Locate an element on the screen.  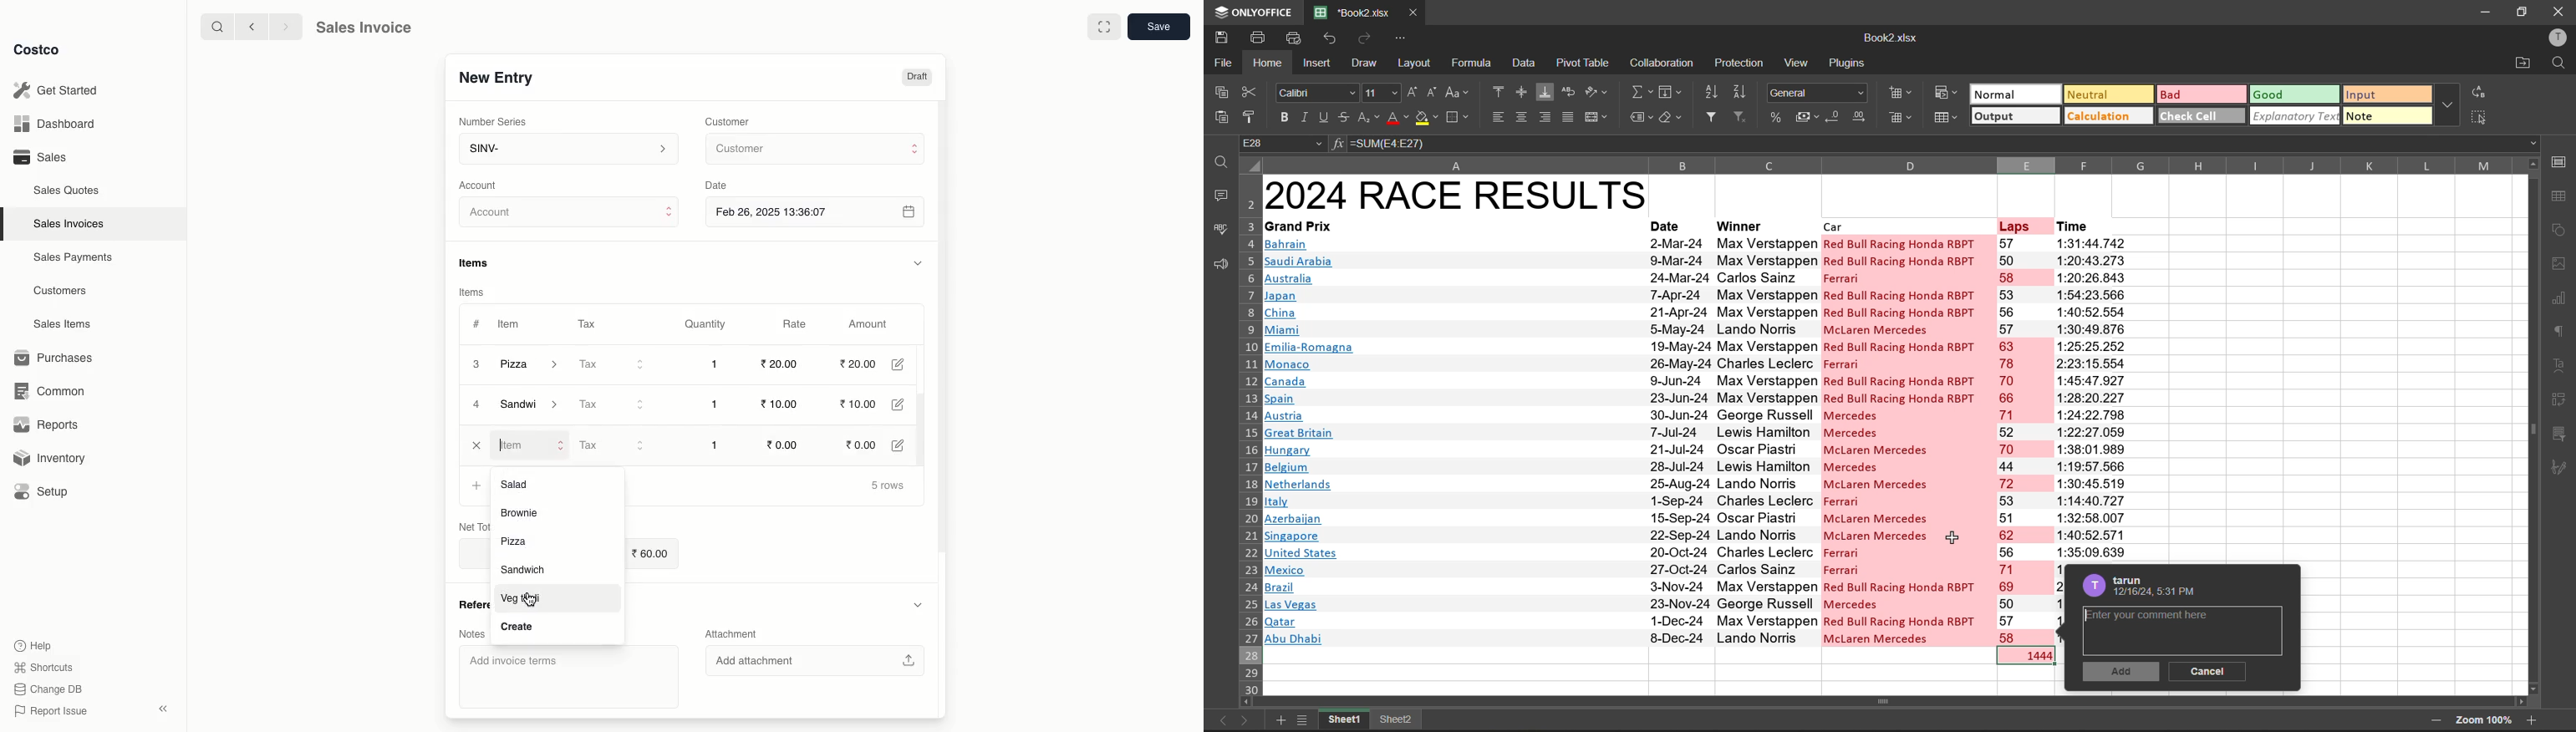
plugins is located at coordinates (1851, 64).